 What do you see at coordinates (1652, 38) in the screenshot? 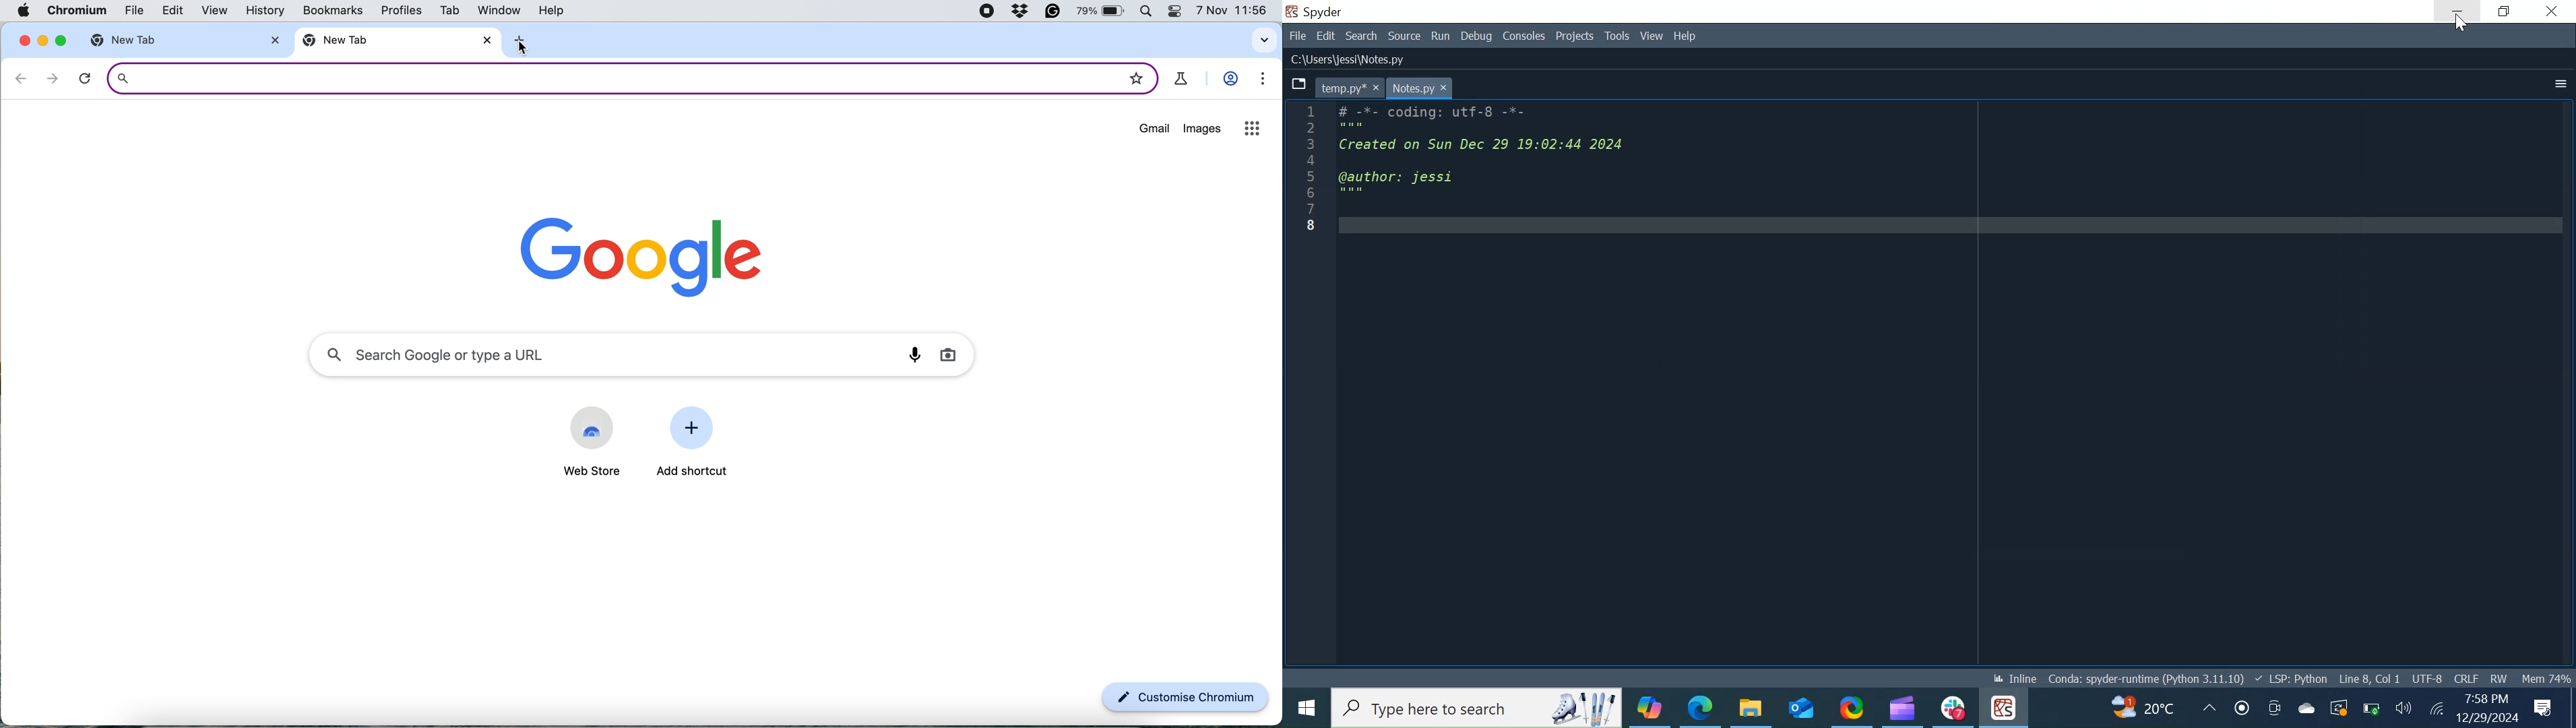
I see `View` at bounding box center [1652, 38].